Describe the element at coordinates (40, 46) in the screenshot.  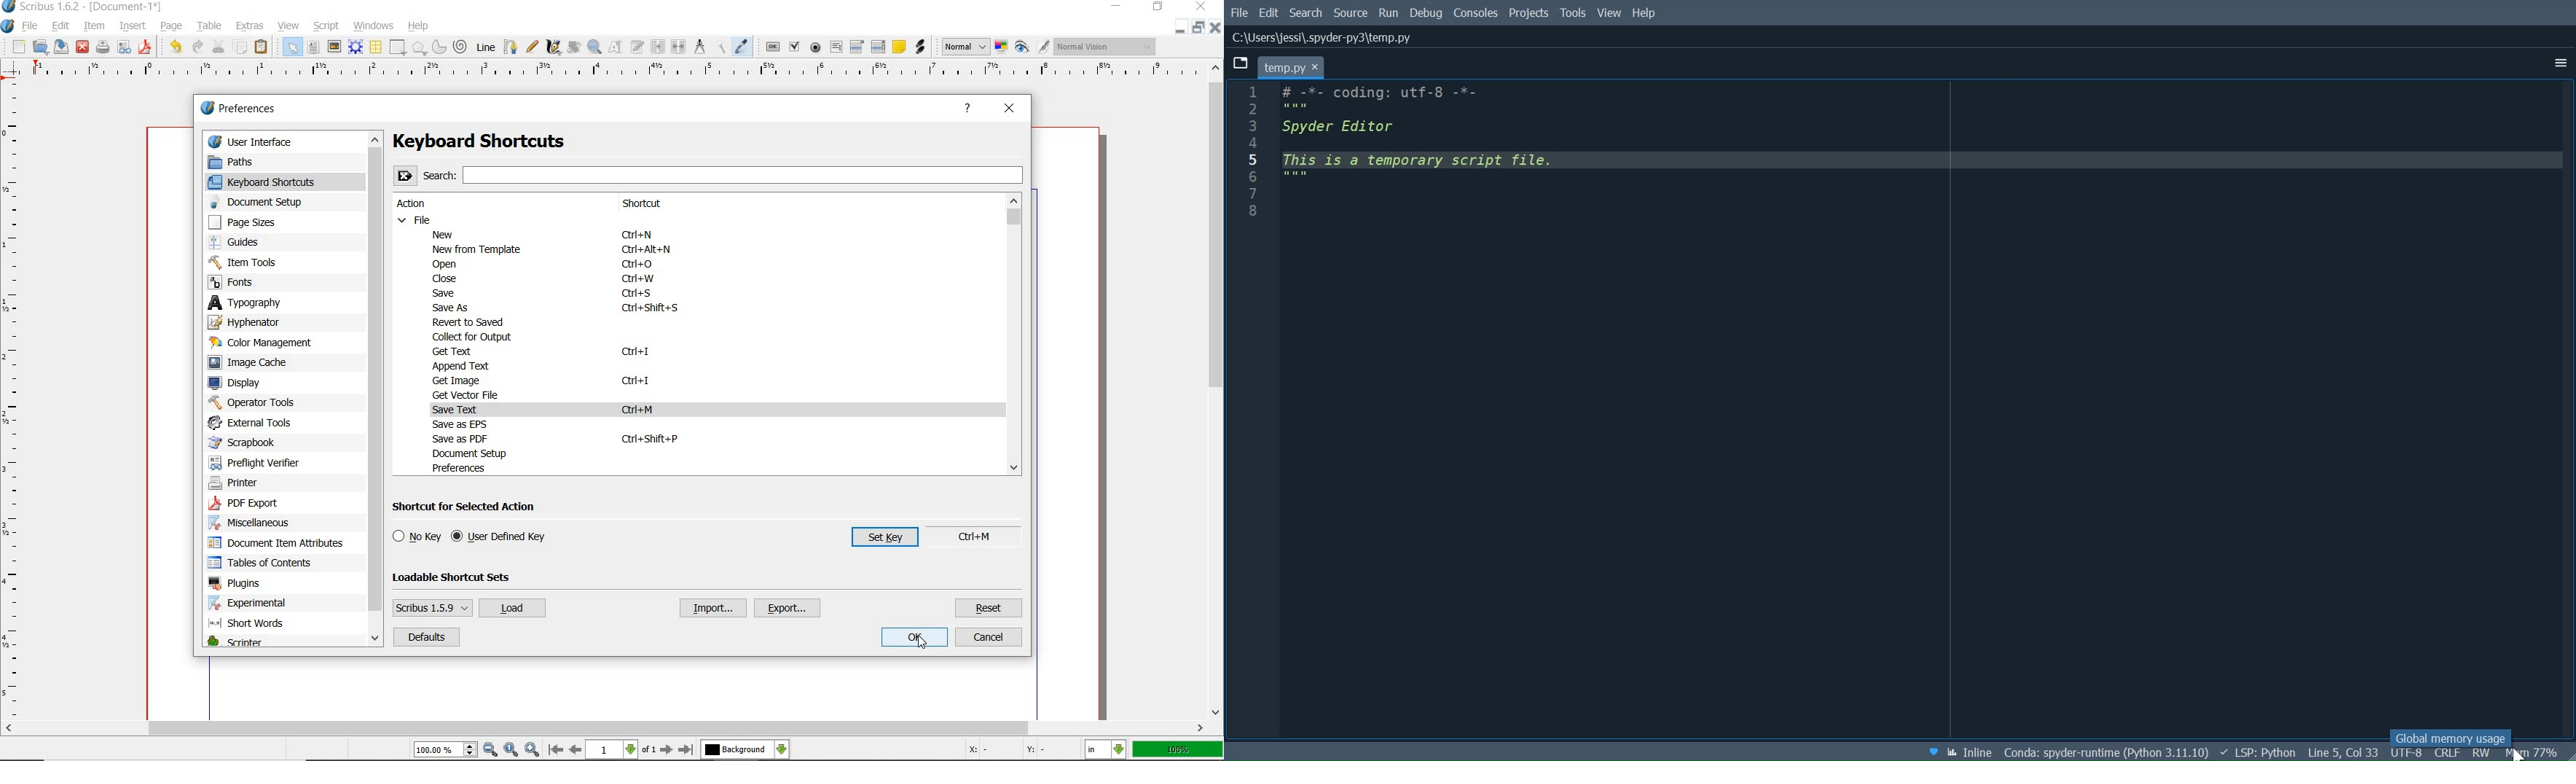
I see `open` at that location.